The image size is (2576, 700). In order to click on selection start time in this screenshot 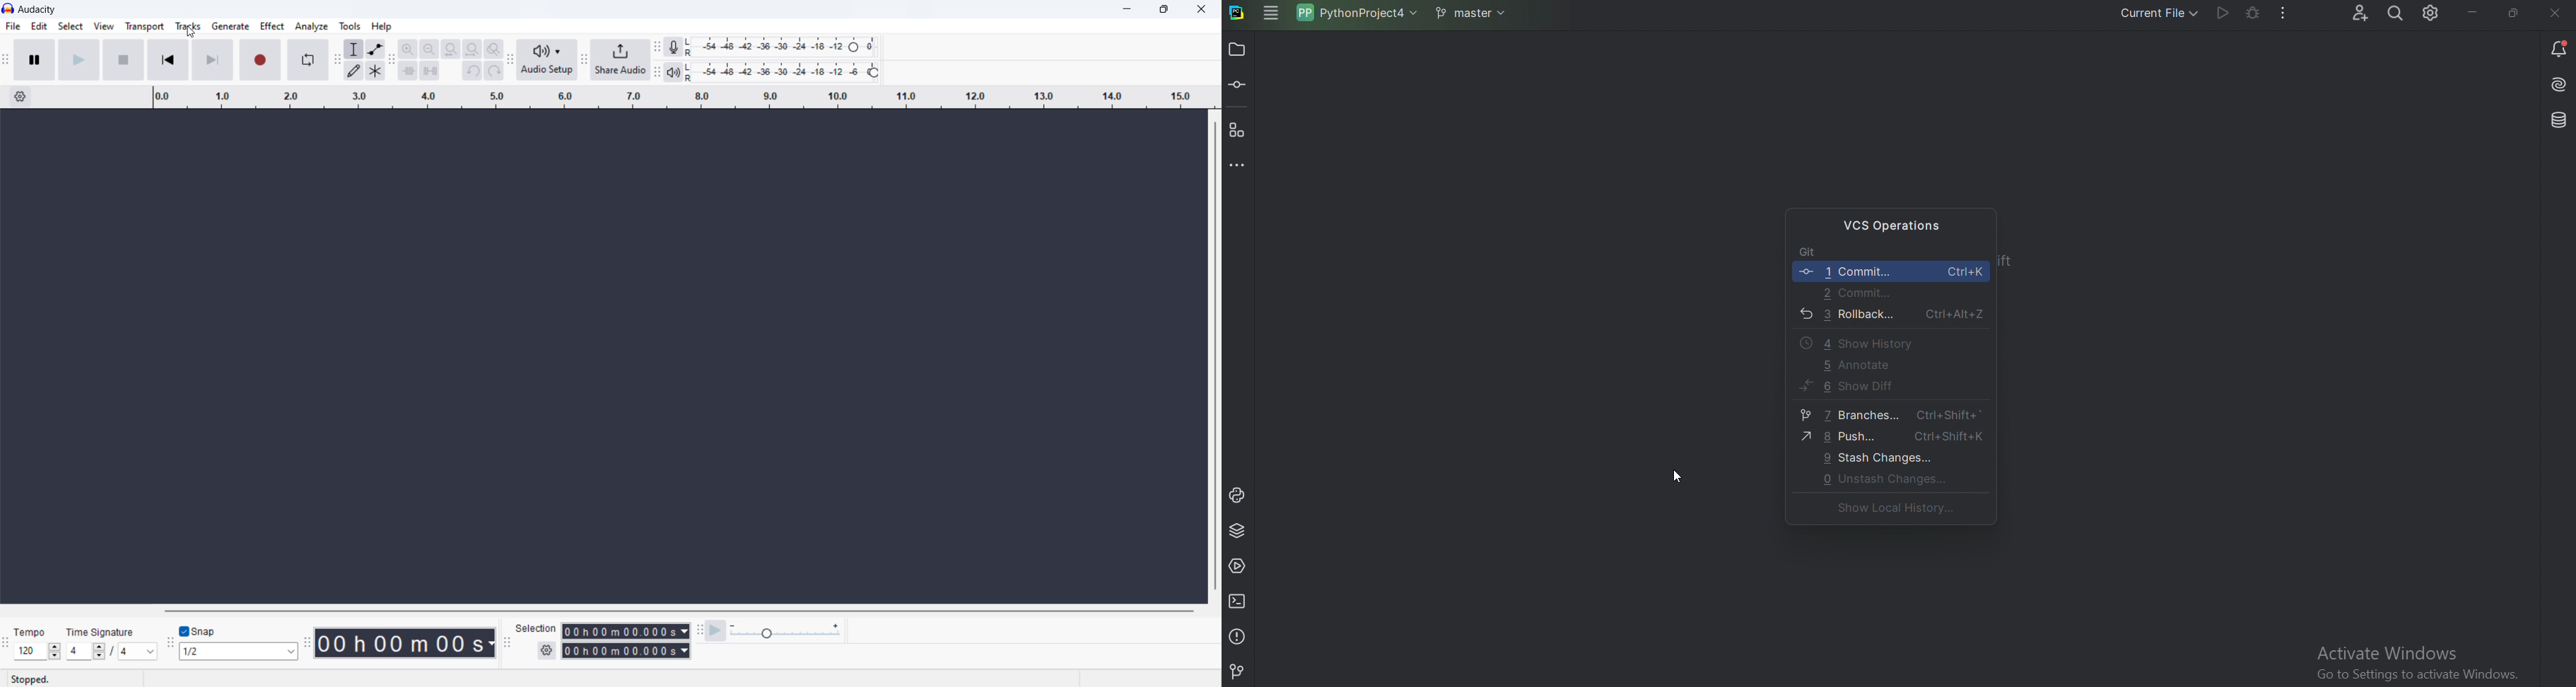, I will do `click(626, 631)`.